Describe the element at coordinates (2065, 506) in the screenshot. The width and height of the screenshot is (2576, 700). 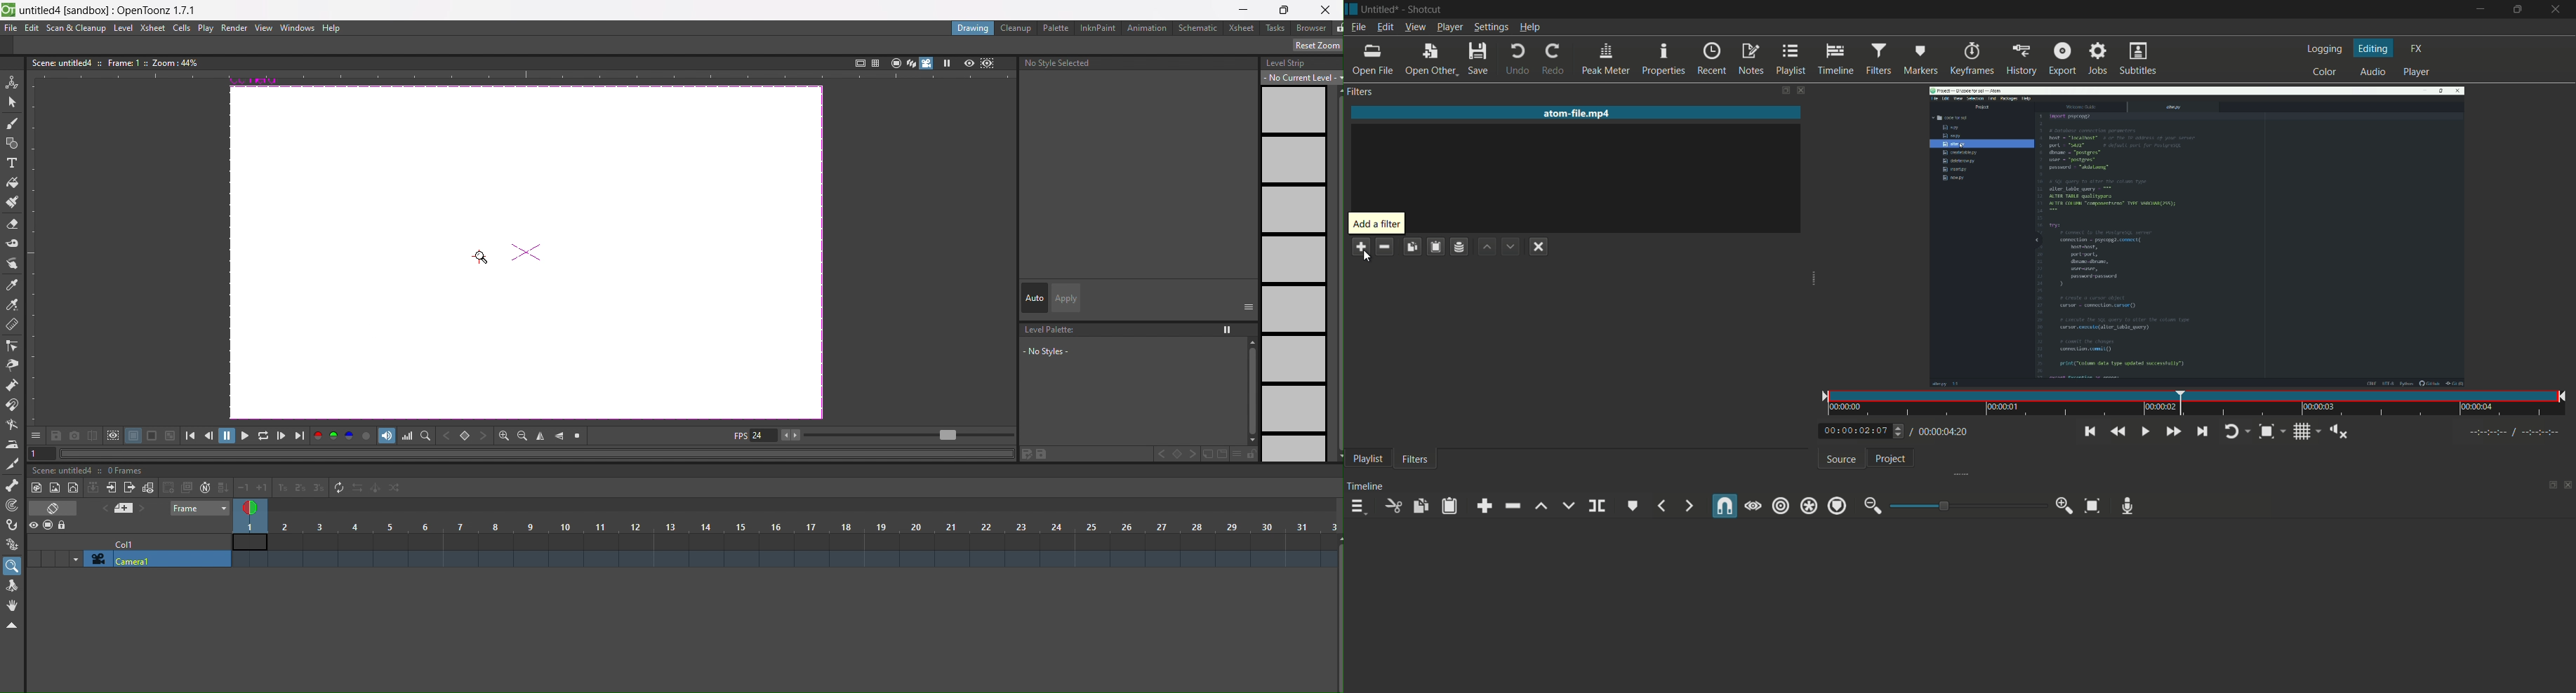
I see `zoom in` at that location.